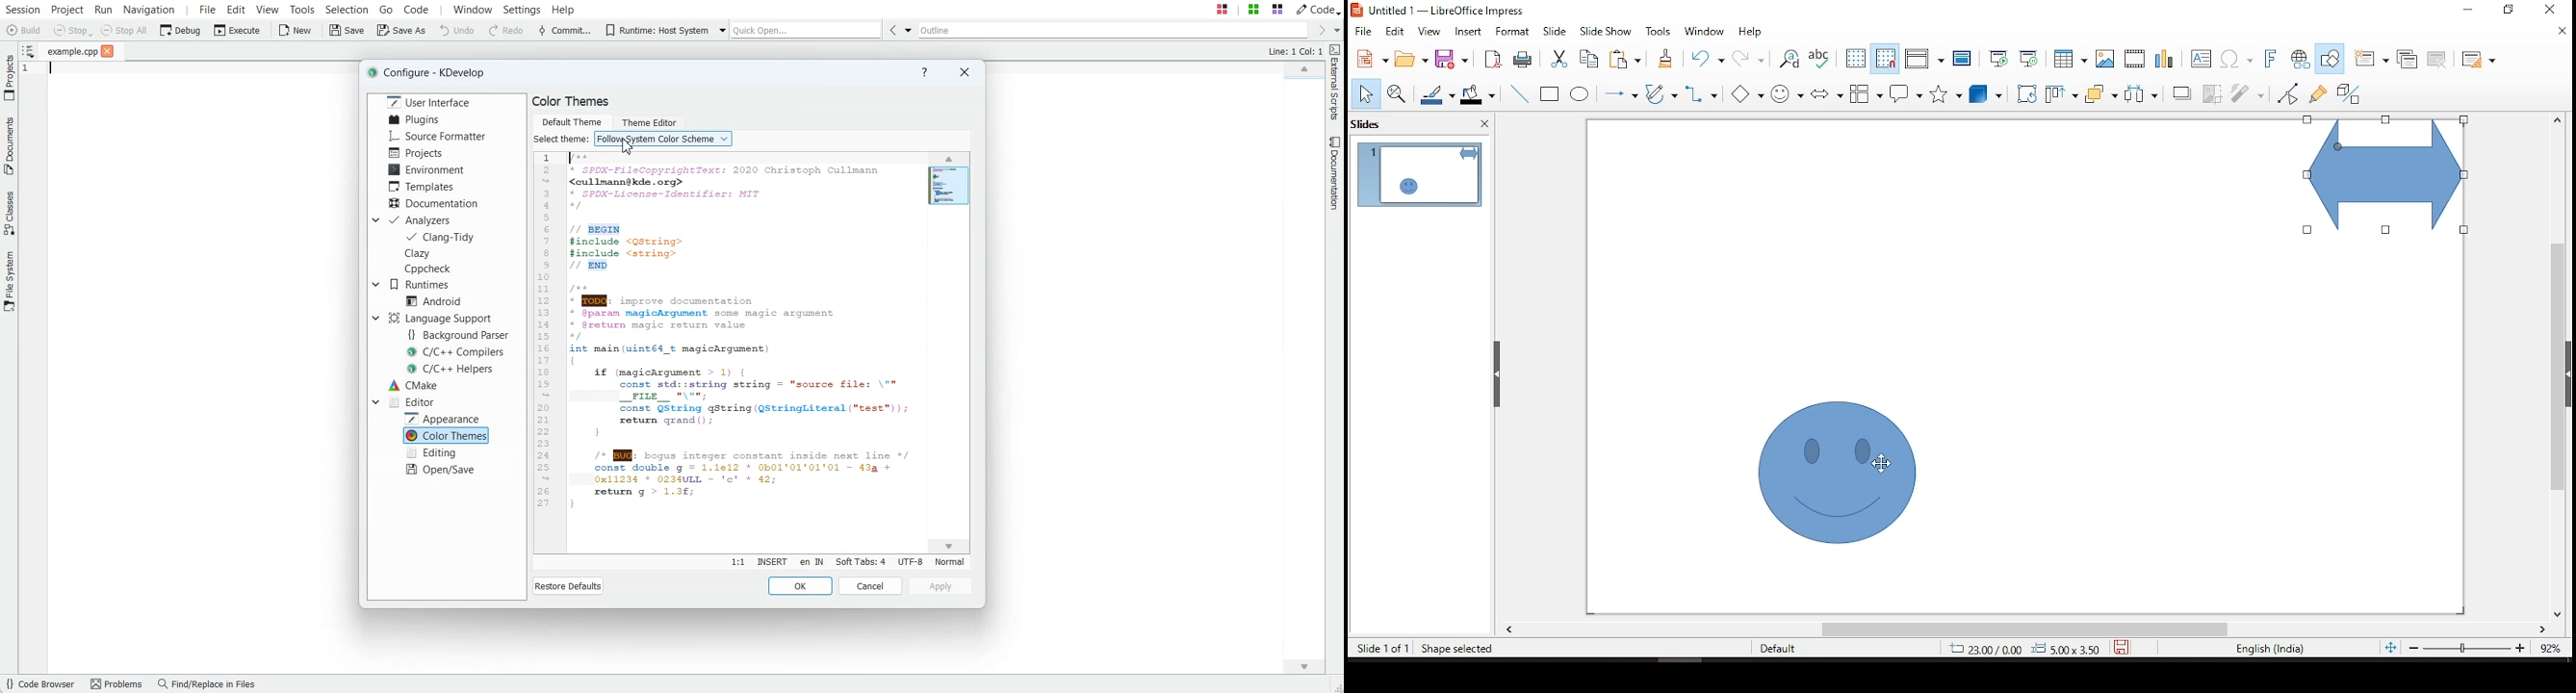 The width and height of the screenshot is (2576, 700). What do you see at coordinates (2369, 59) in the screenshot?
I see `new slide` at bounding box center [2369, 59].